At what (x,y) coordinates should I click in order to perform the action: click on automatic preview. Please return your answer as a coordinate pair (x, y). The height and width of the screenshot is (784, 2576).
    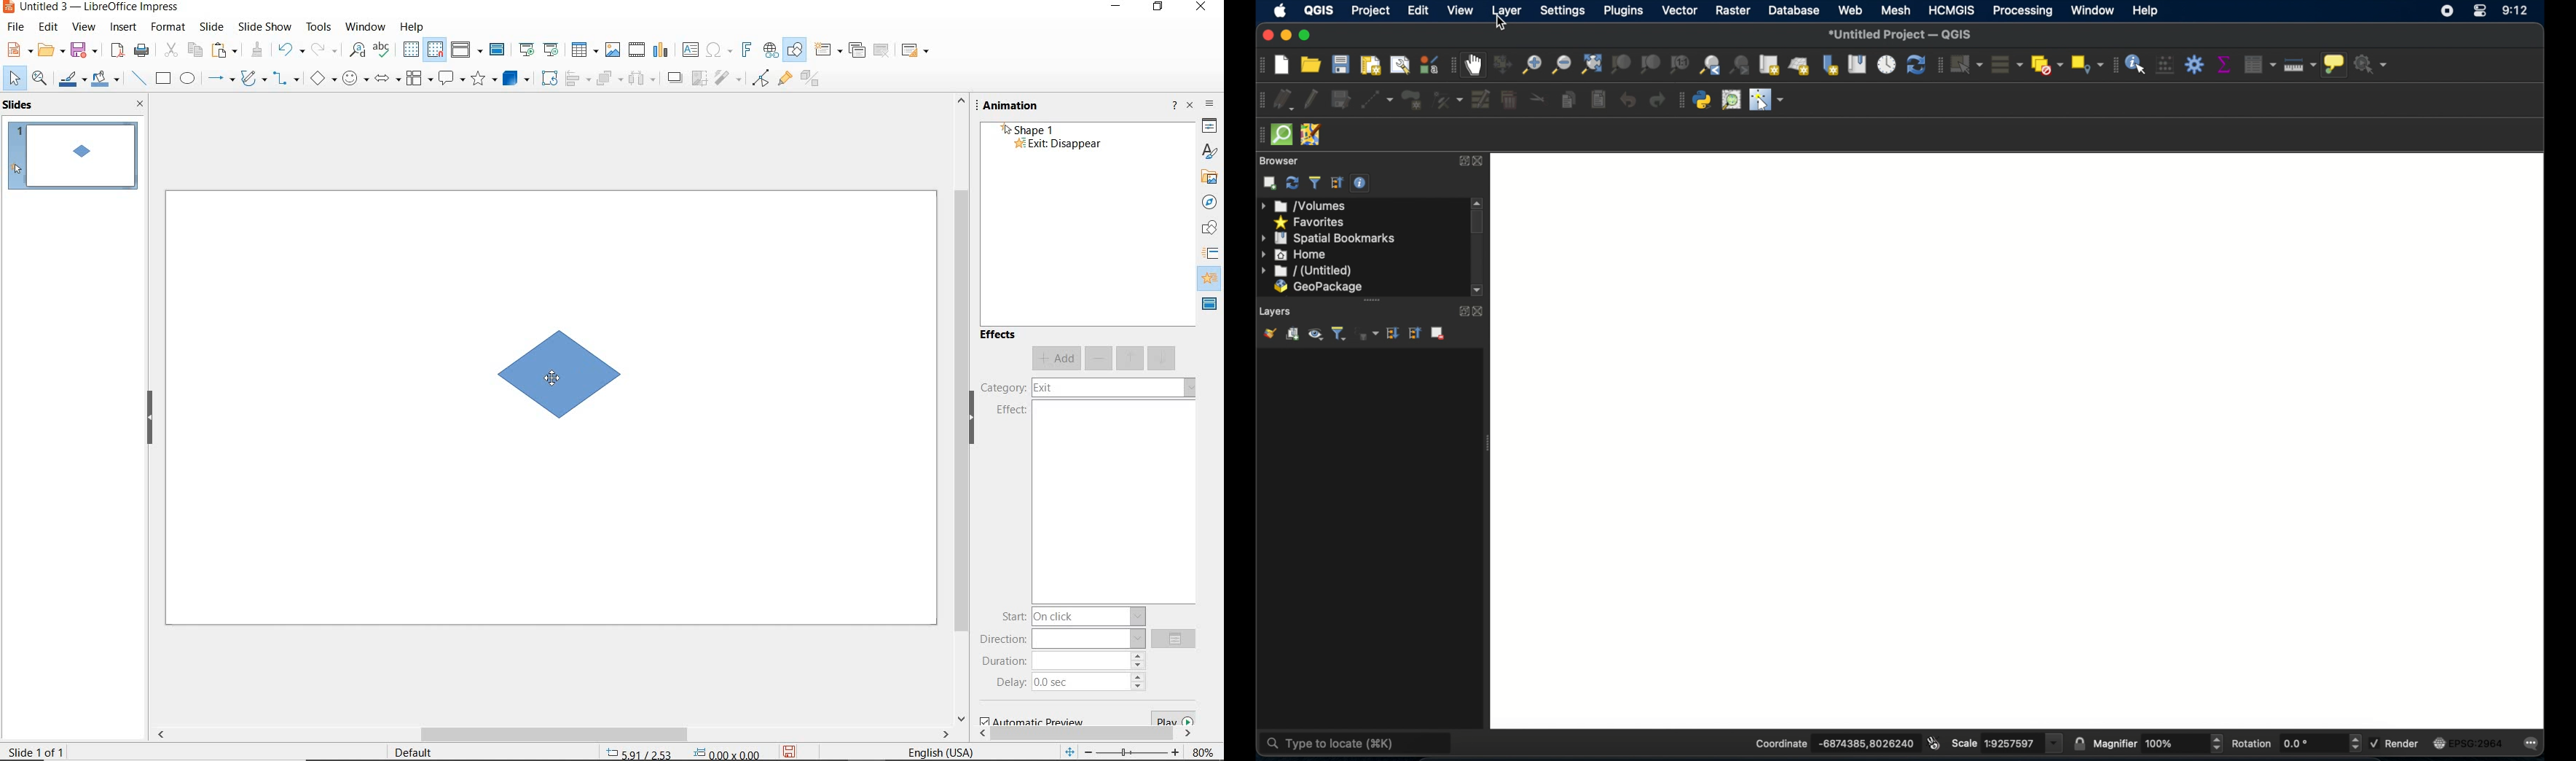
    Looking at the image, I should click on (1029, 722).